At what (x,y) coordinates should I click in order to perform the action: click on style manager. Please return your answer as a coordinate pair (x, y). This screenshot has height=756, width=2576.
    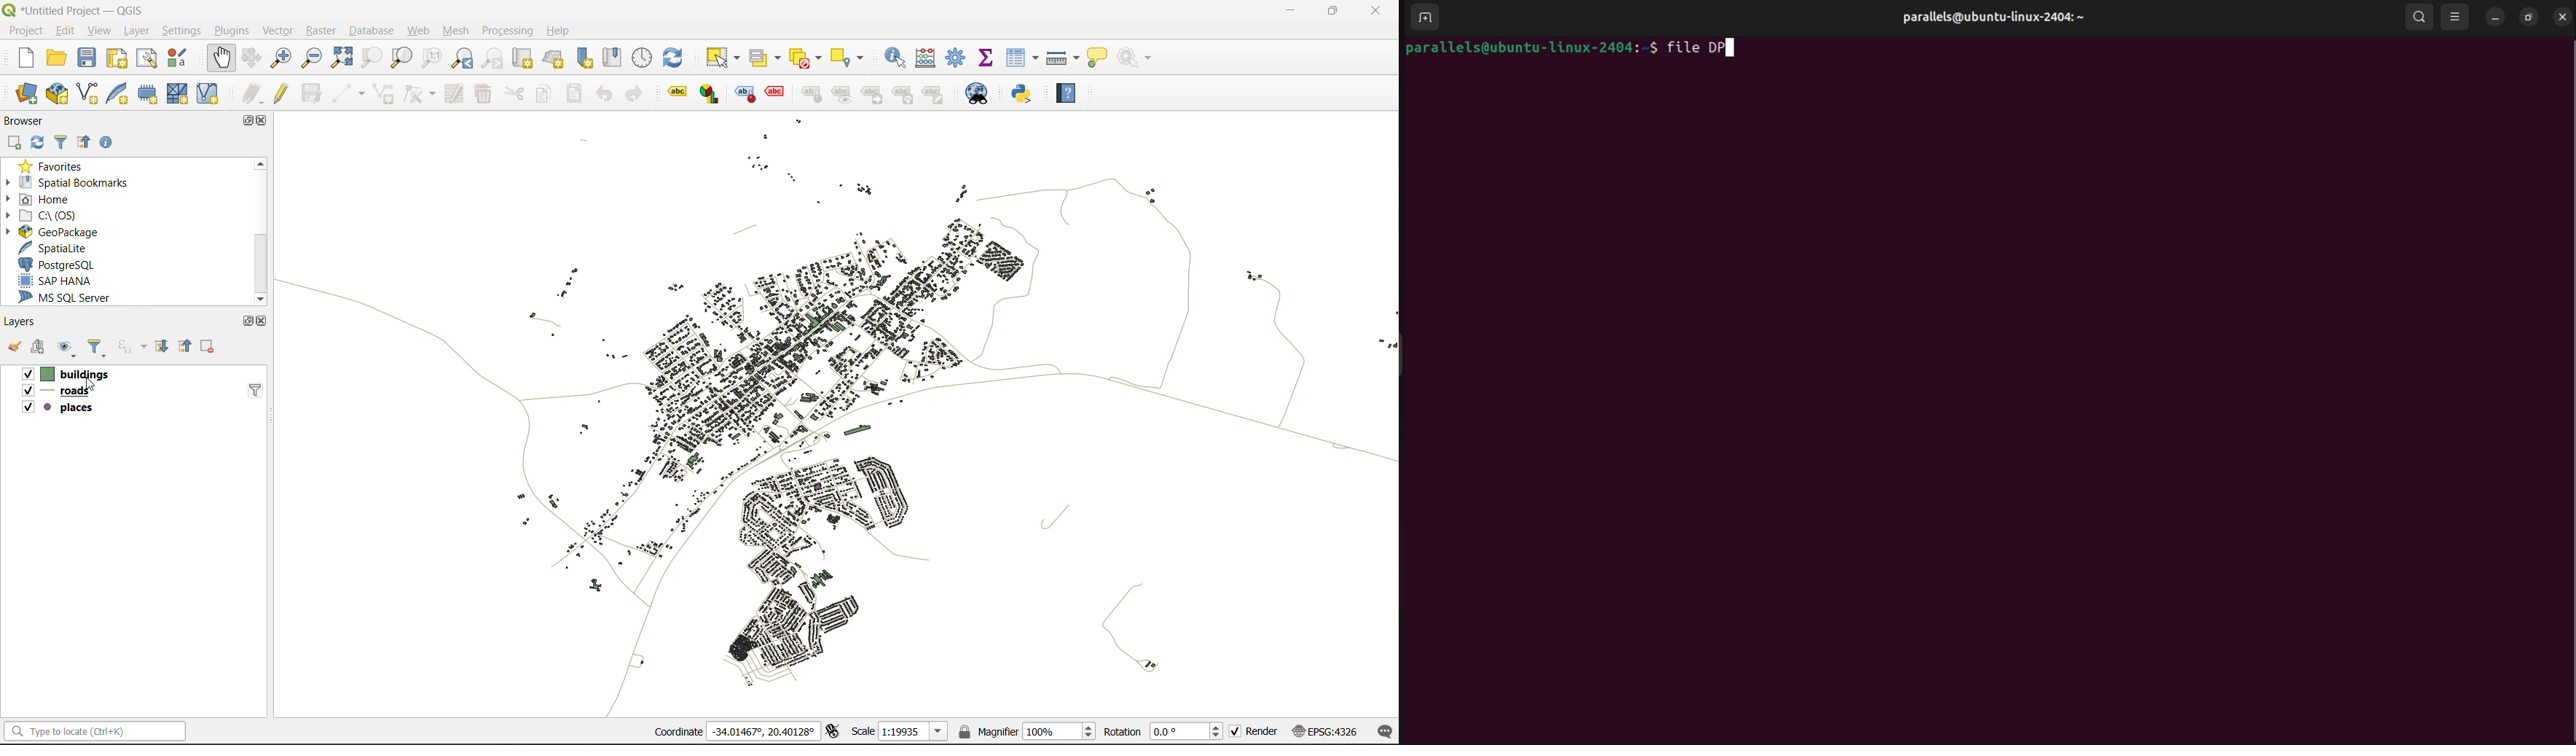
    Looking at the image, I should click on (178, 60).